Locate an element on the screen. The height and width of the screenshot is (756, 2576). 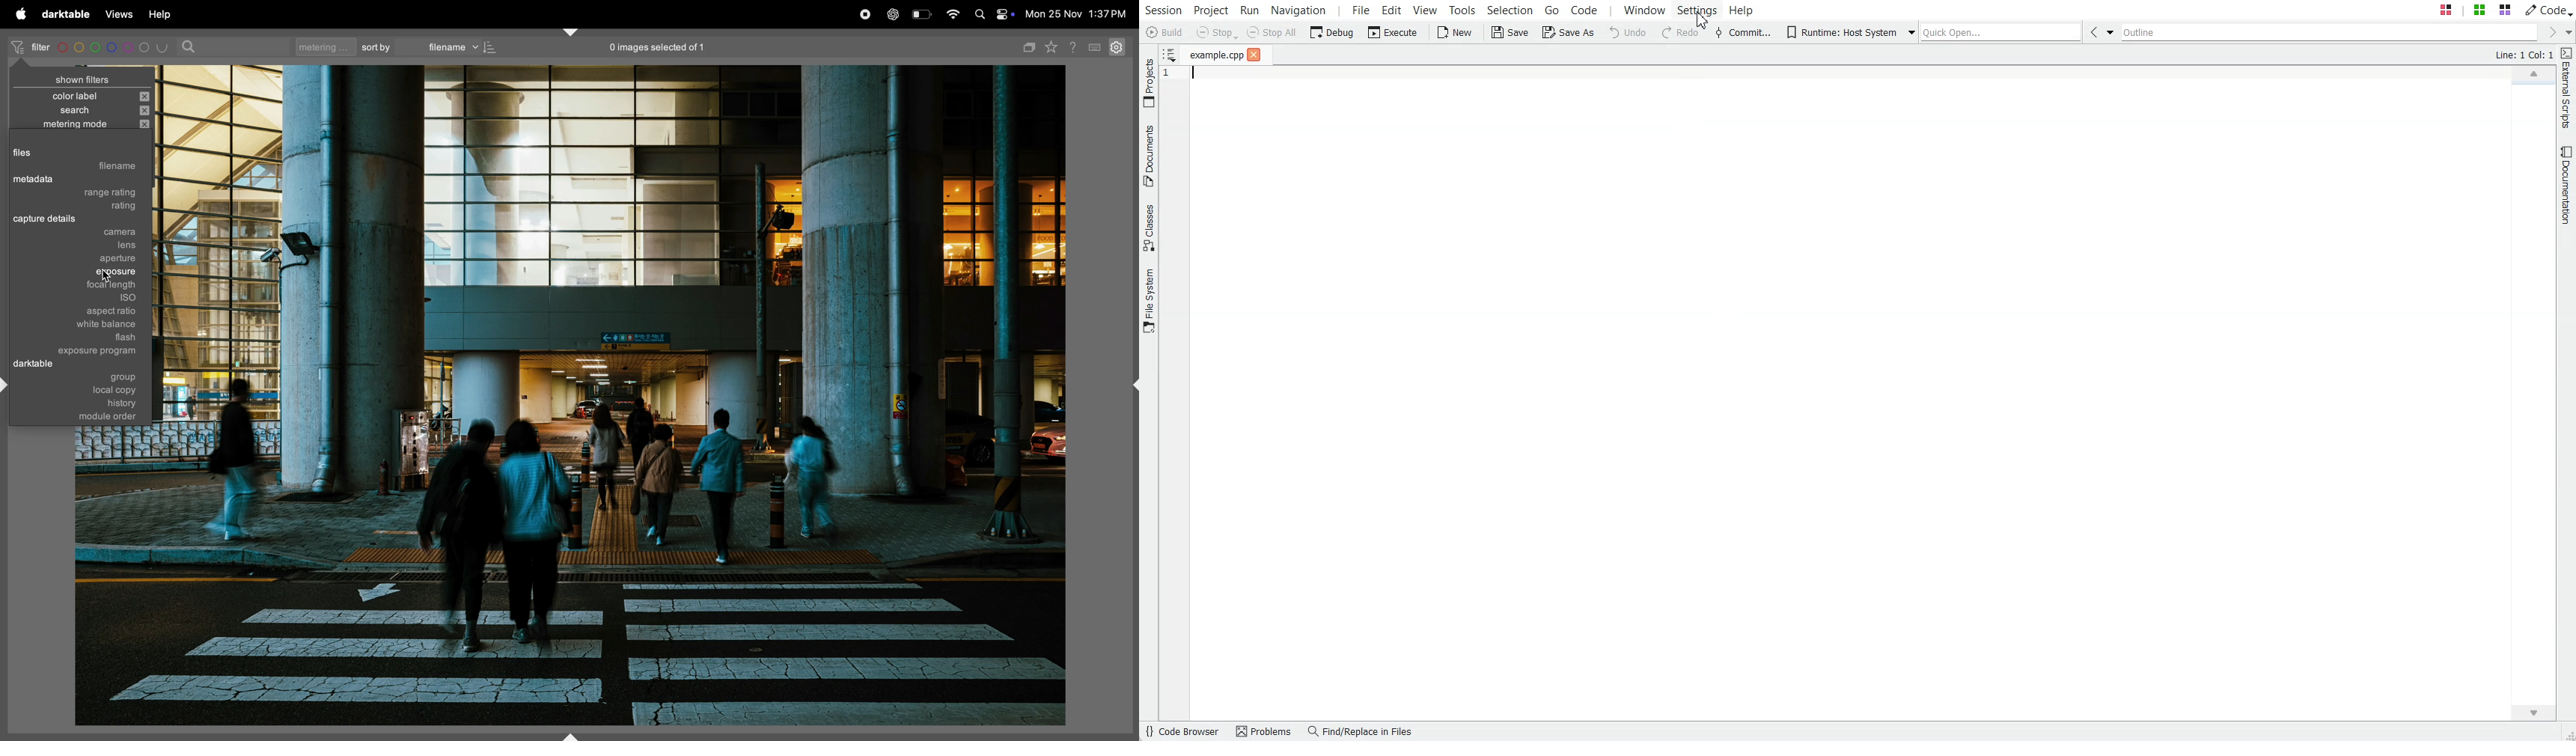
shift+ctrl+l is located at coordinates (7, 386).